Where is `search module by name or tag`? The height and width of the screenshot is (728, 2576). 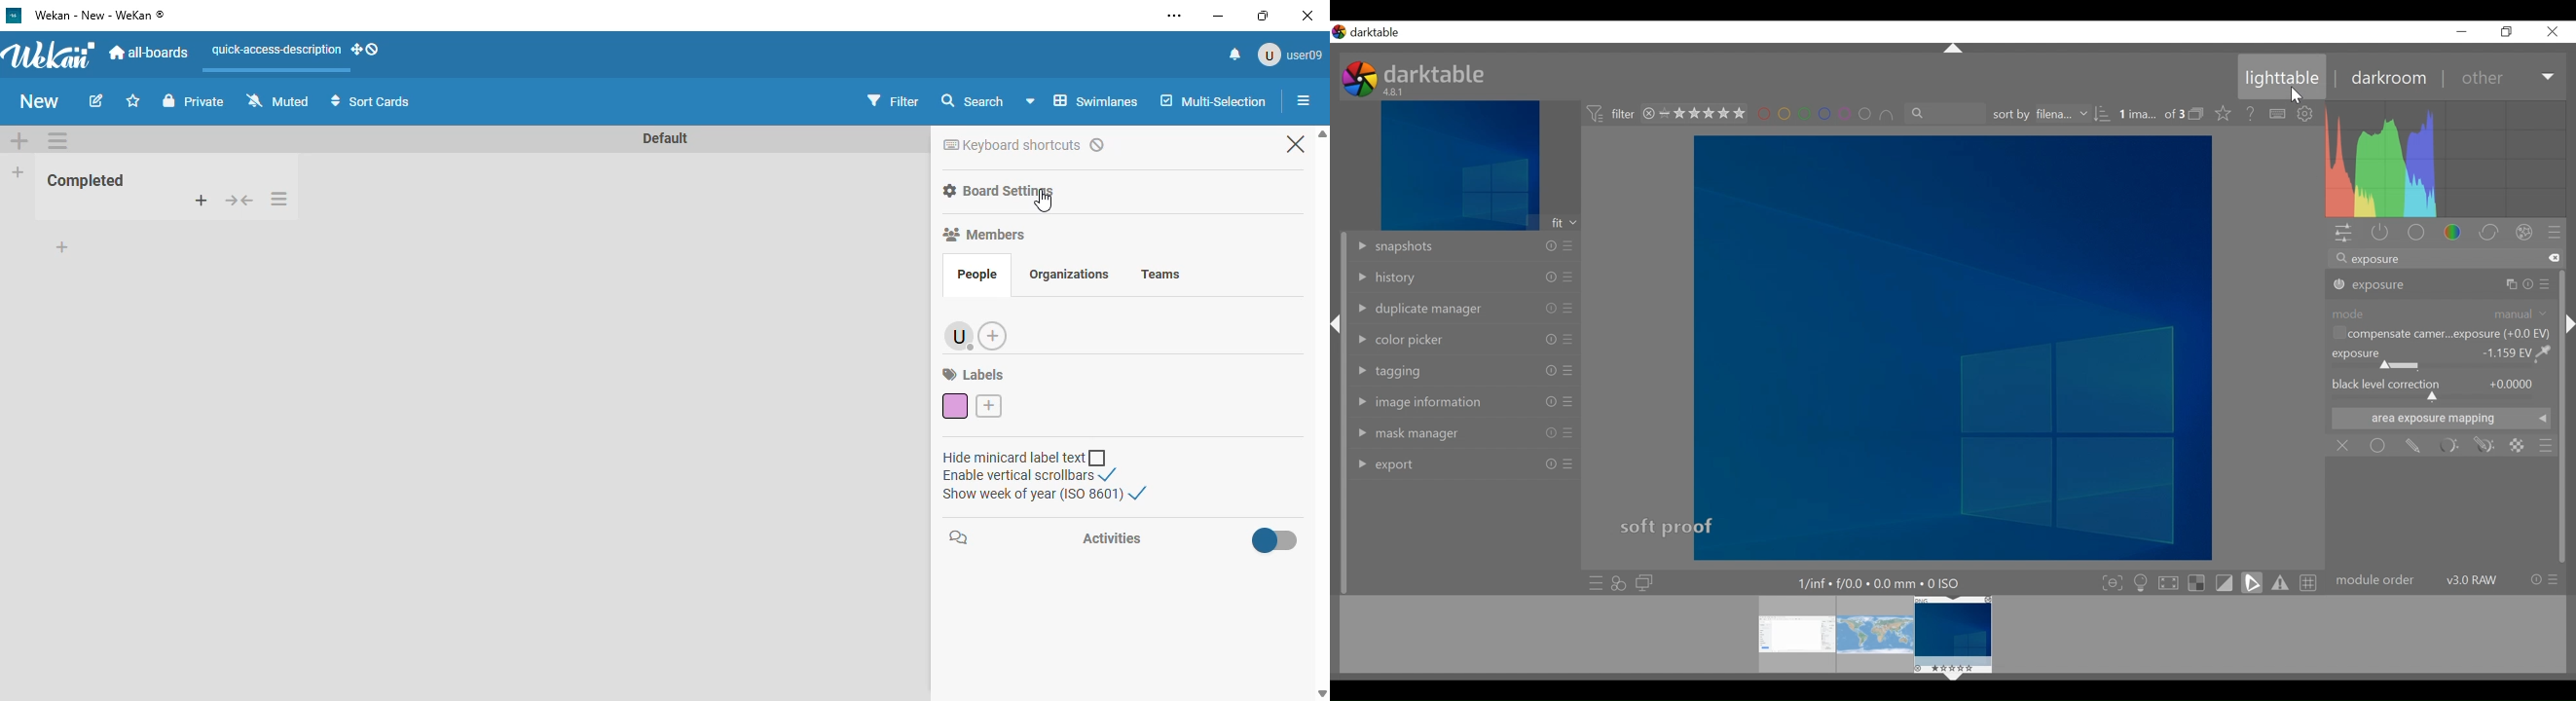 search module by name or tag is located at coordinates (2433, 259).